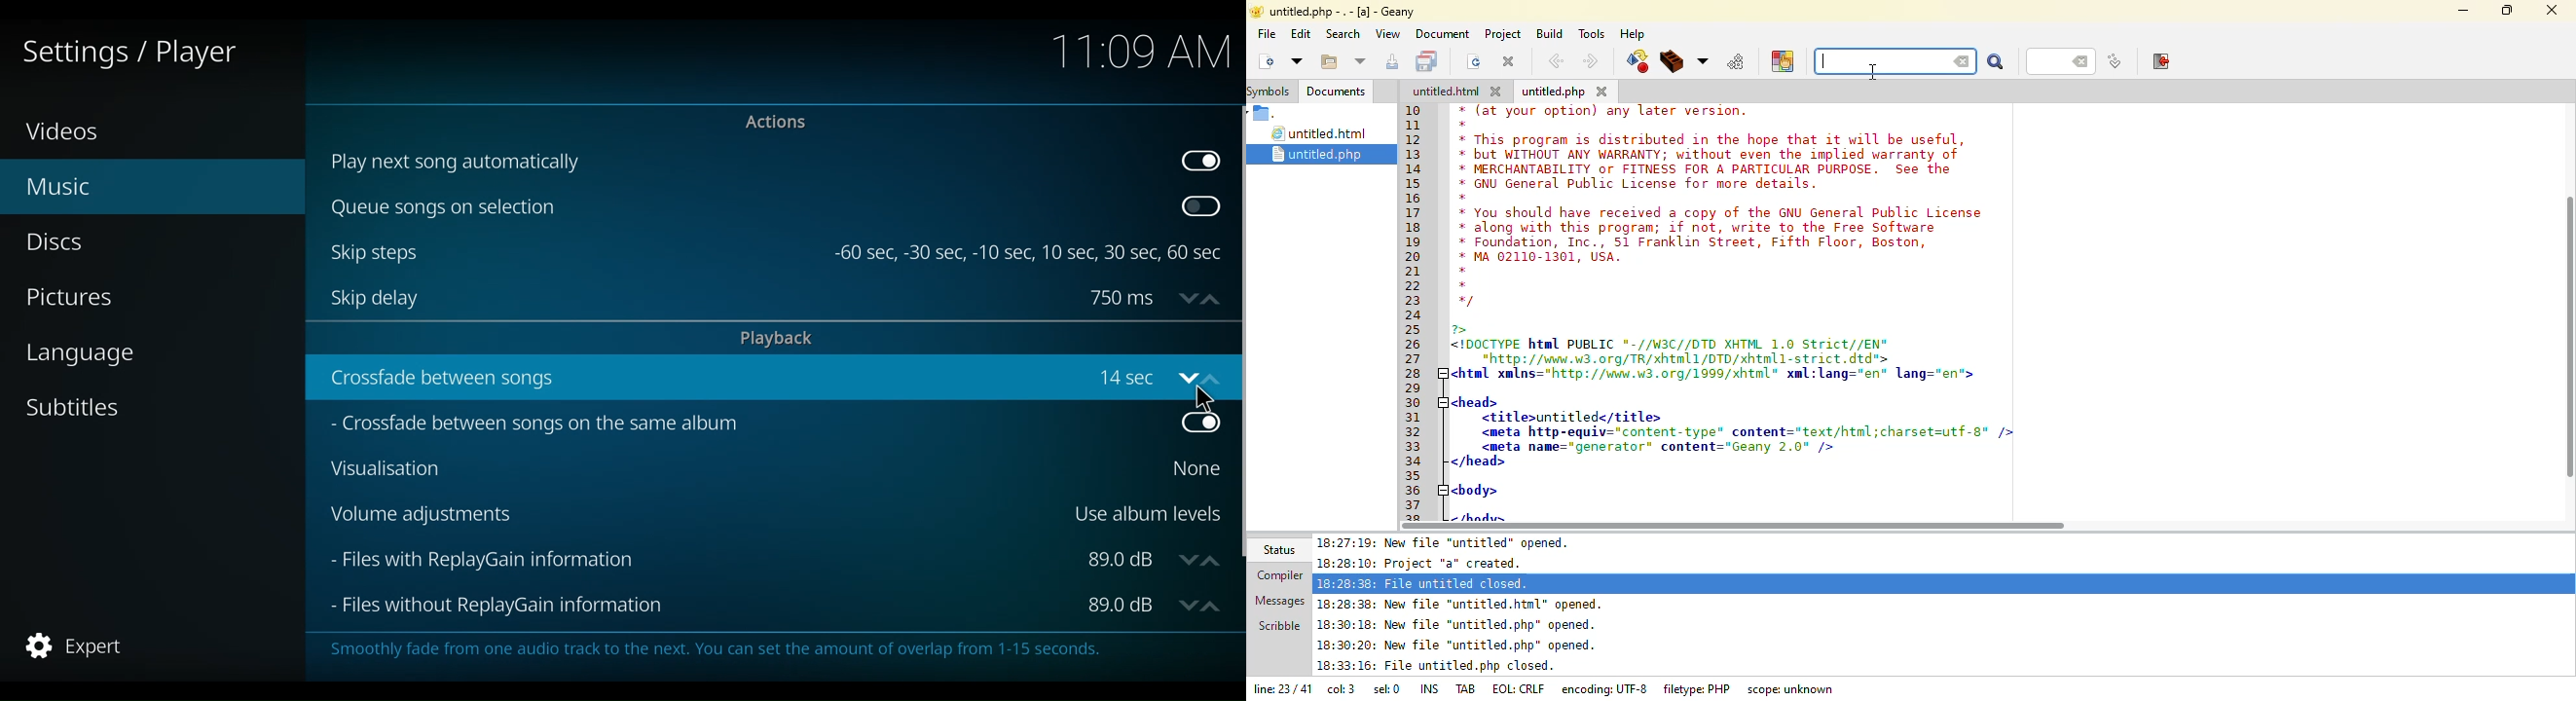 The height and width of the screenshot is (728, 2576). Describe the element at coordinates (698, 377) in the screenshot. I see `crossfade between songs` at that location.